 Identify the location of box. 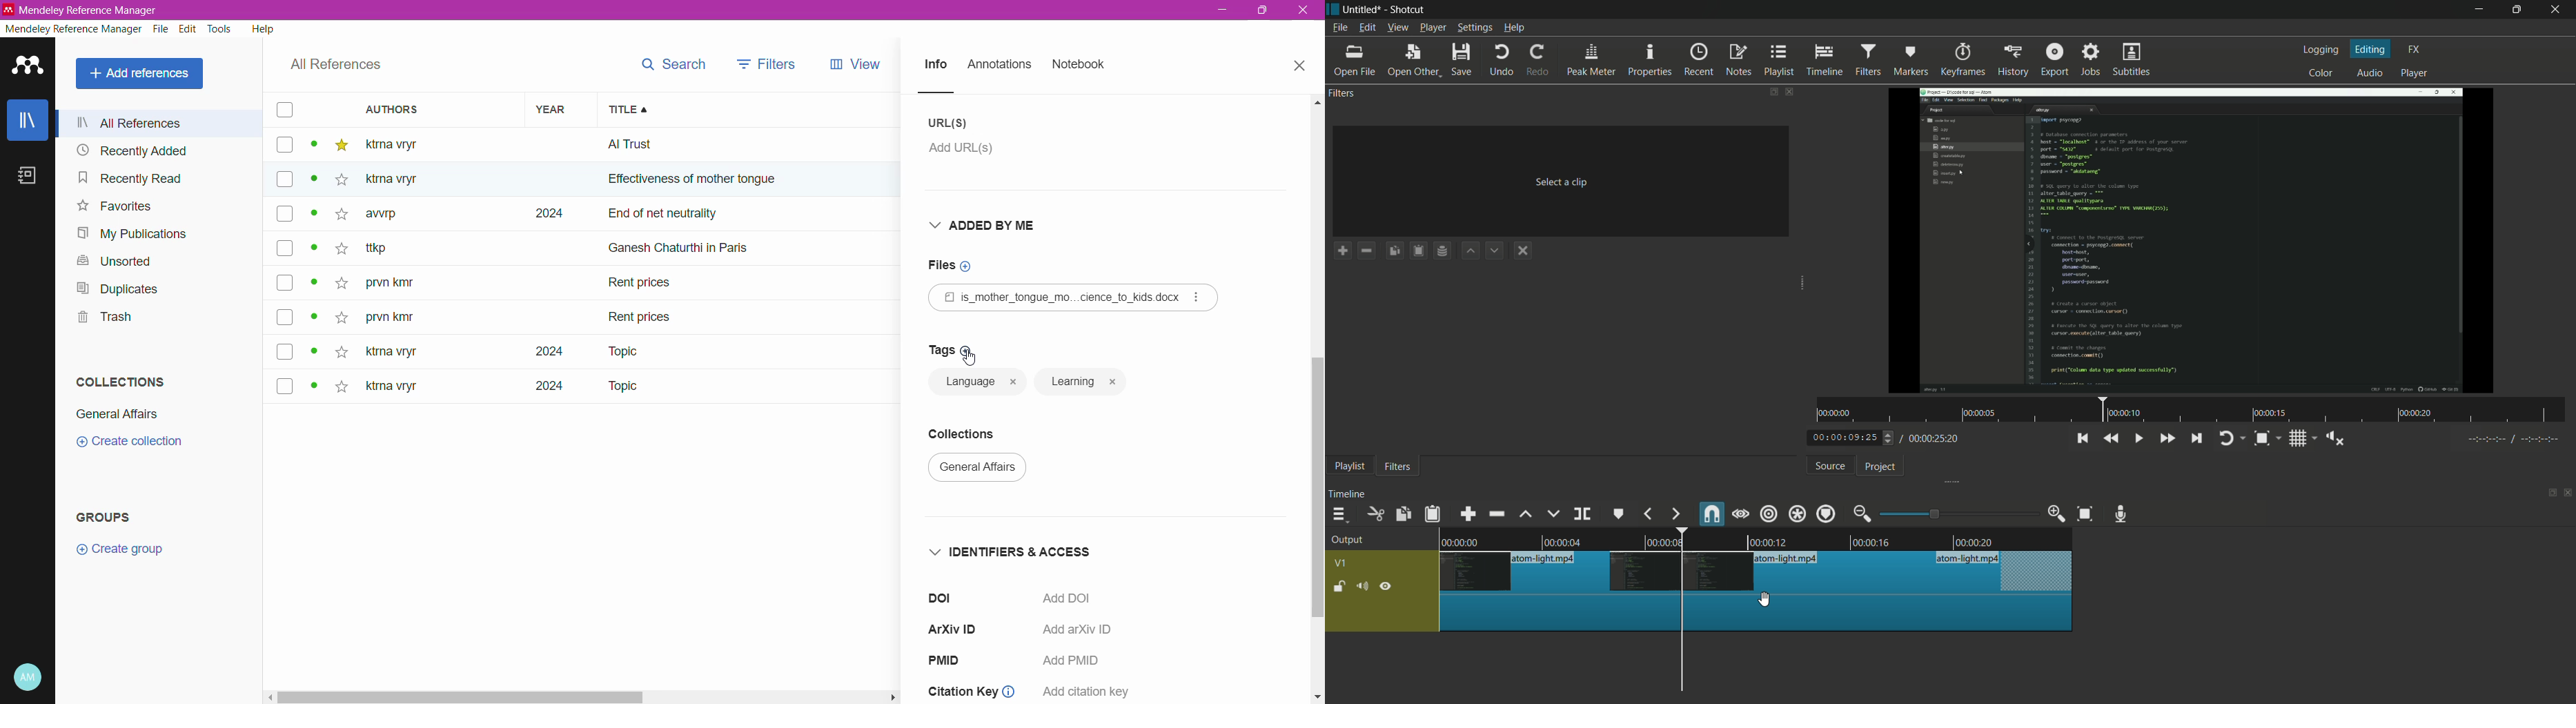
(289, 351).